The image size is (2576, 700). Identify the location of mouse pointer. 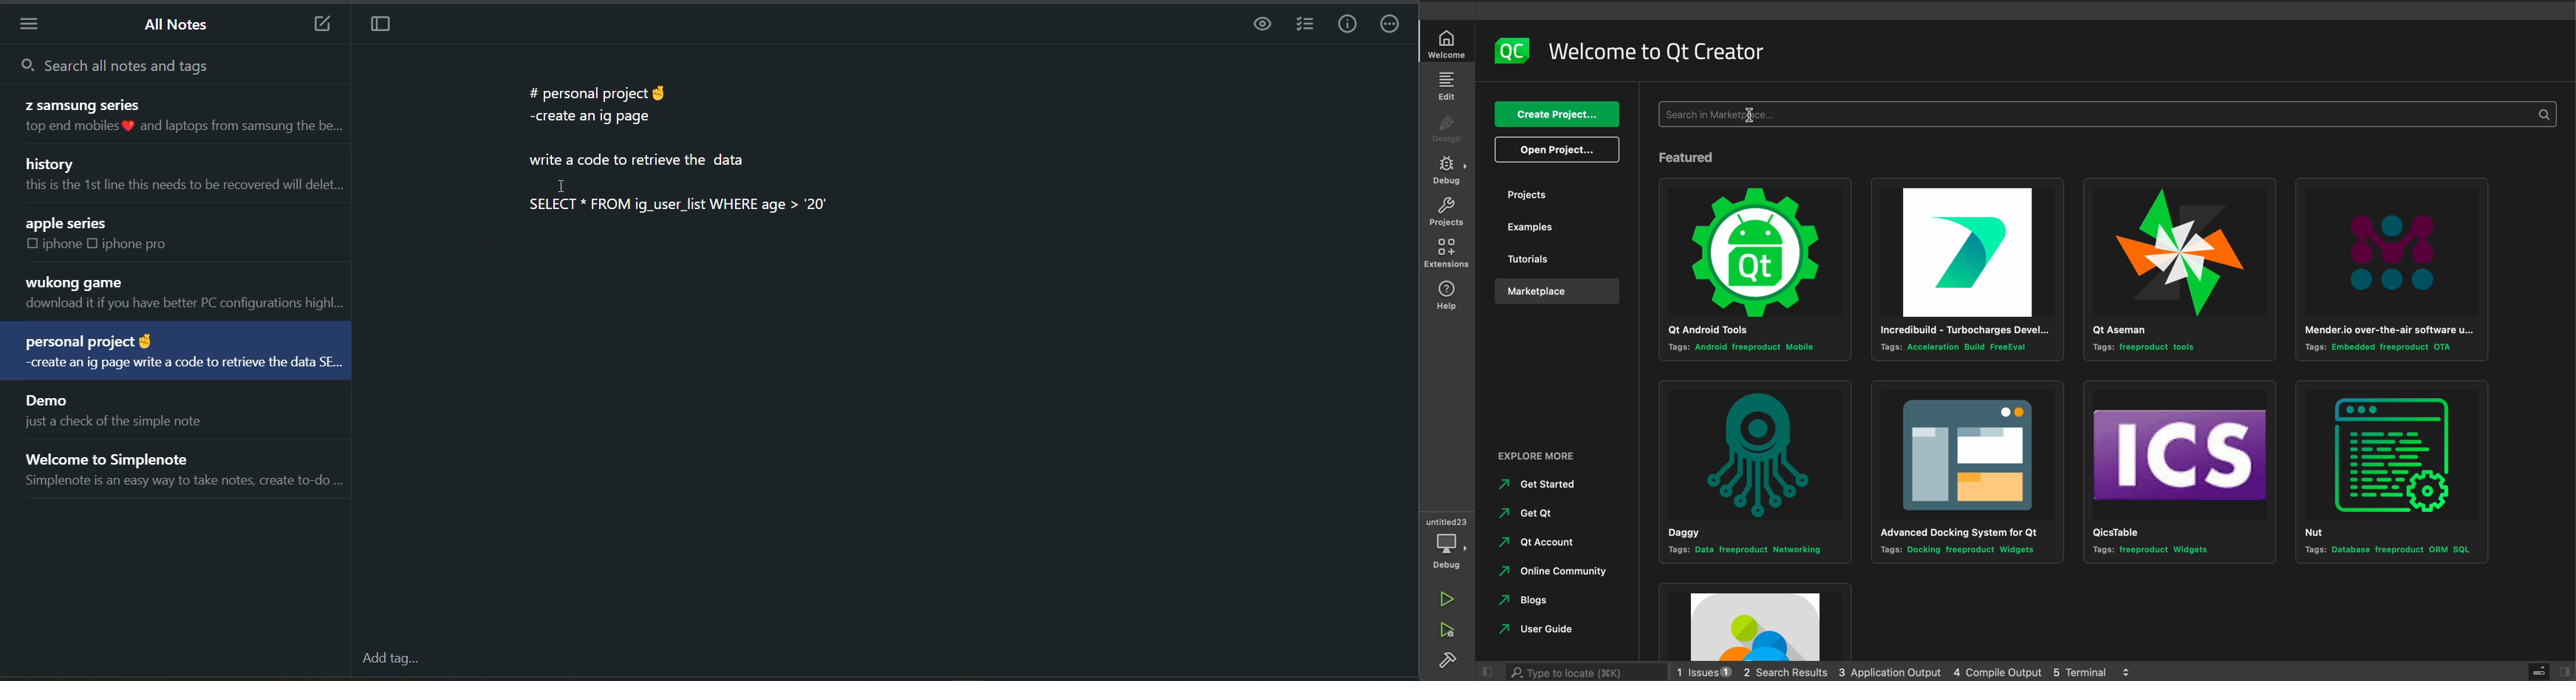
(1752, 117).